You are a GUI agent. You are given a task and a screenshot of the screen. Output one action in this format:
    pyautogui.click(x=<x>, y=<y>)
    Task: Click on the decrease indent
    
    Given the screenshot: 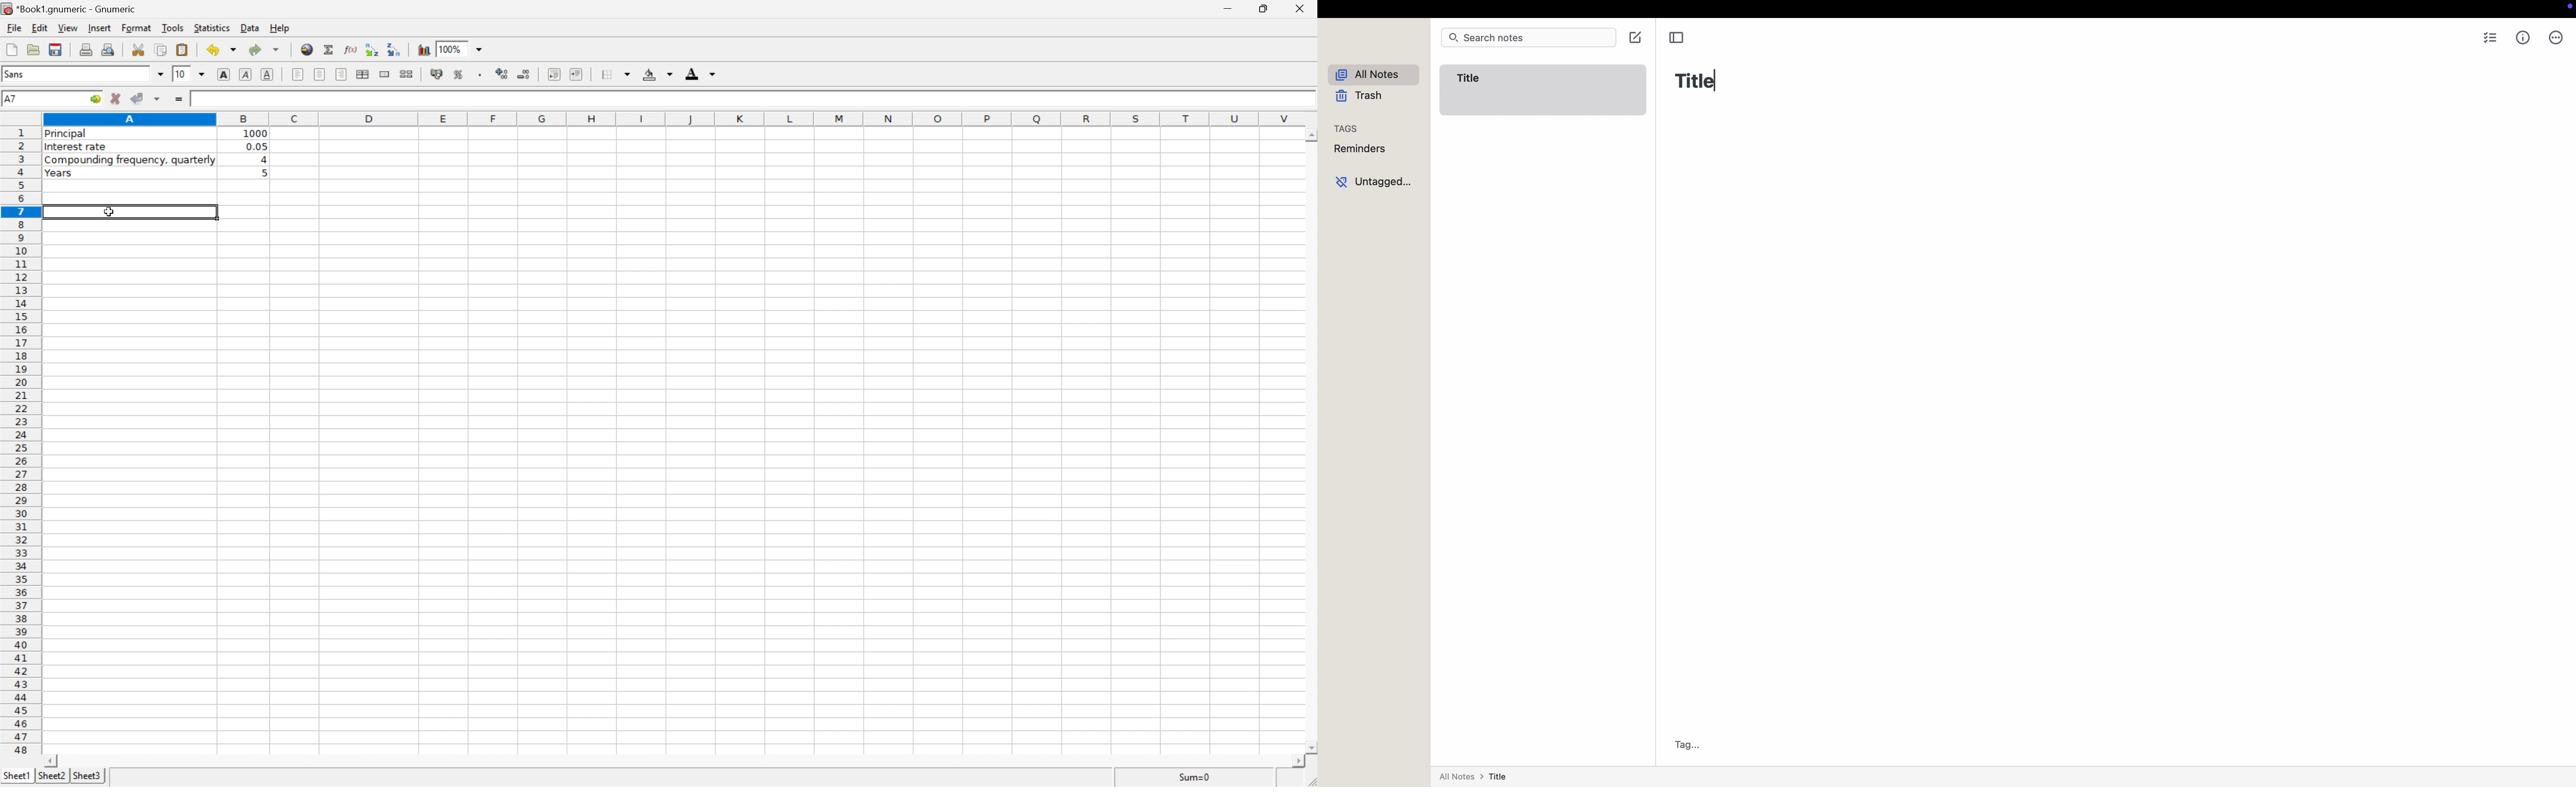 What is the action you would take?
    pyautogui.click(x=554, y=74)
    